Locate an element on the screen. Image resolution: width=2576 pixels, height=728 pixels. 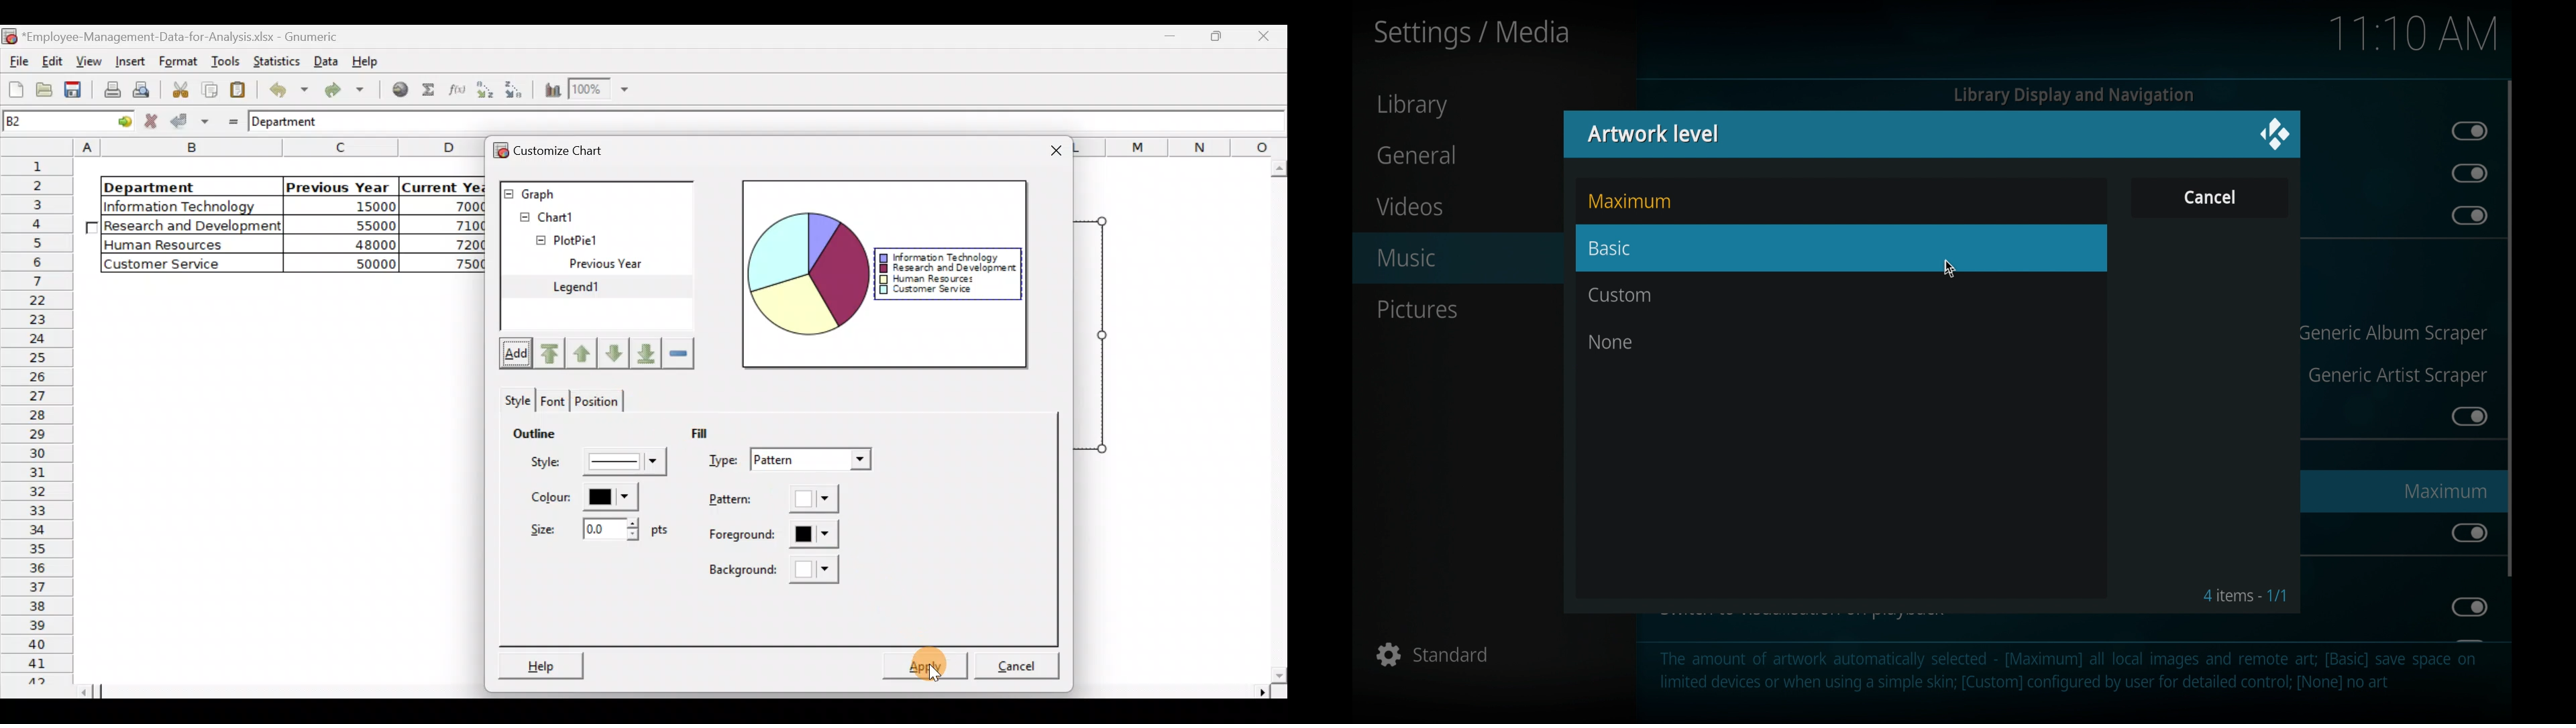
pictures is located at coordinates (1417, 310).